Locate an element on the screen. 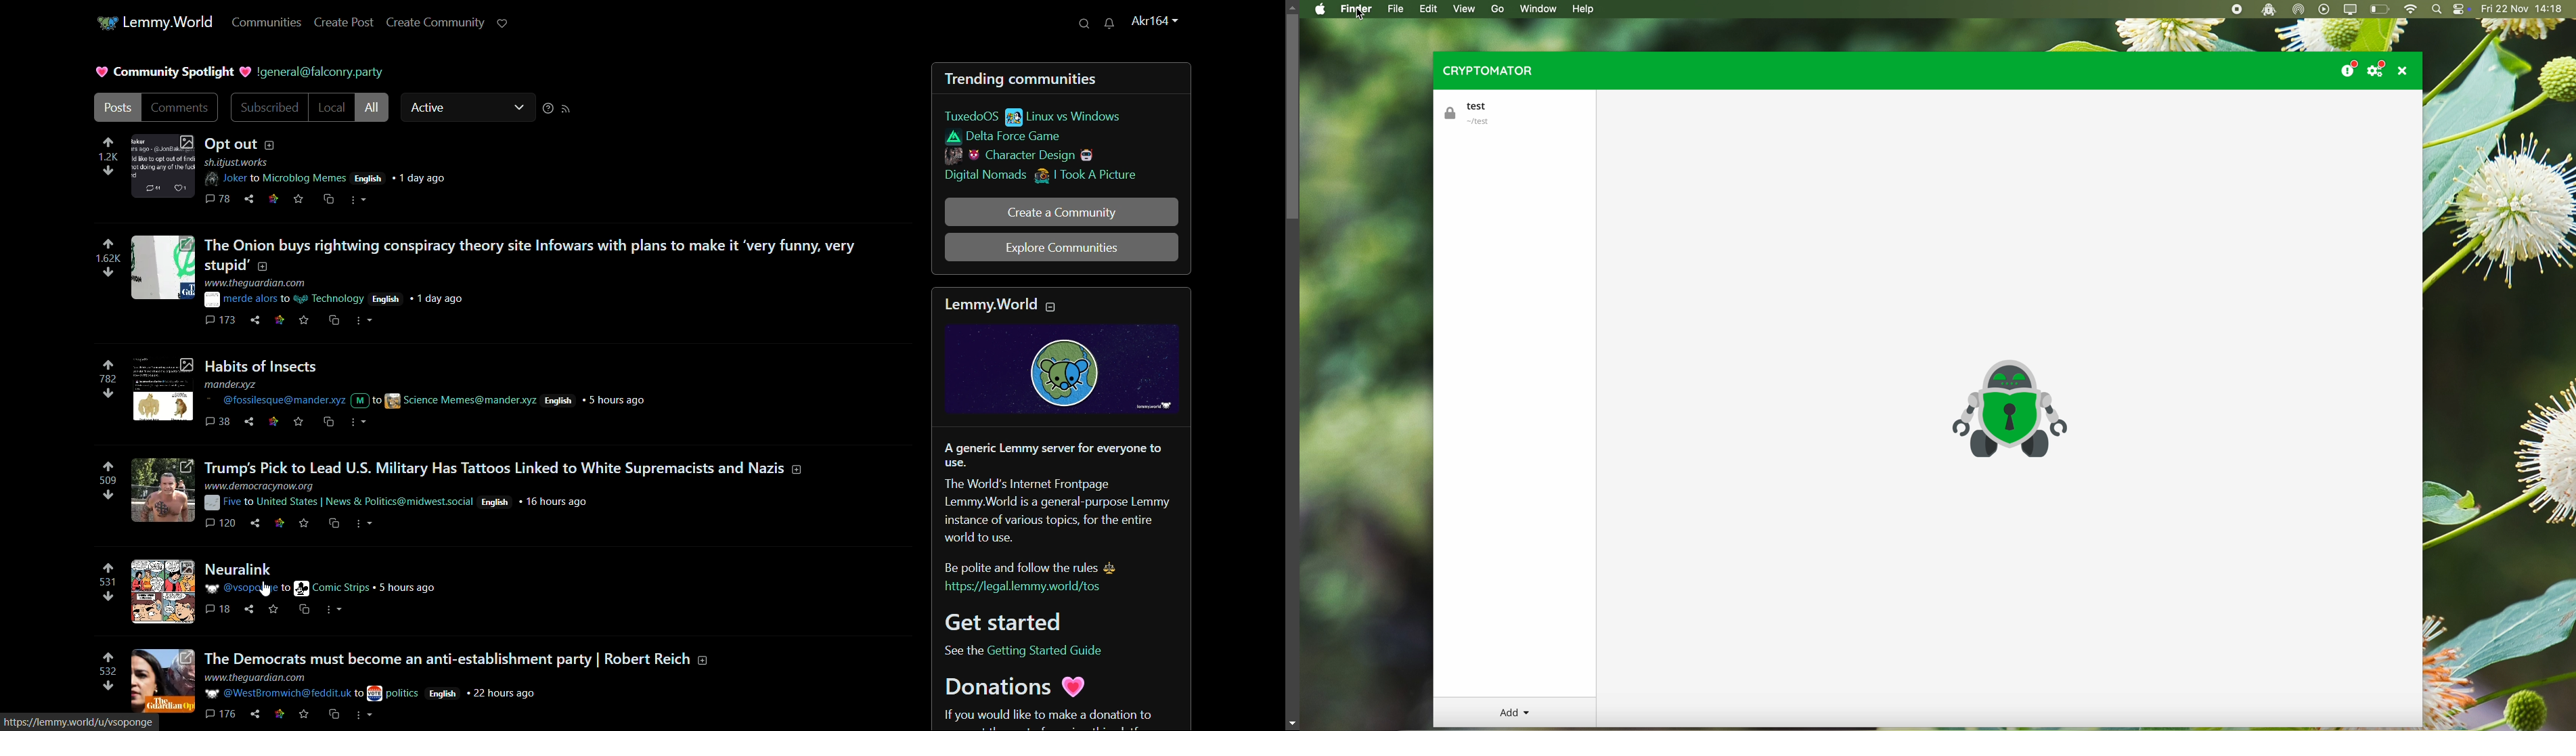 The height and width of the screenshot is (756, 2576). Apple icon is located at coordinates (1317, 9).